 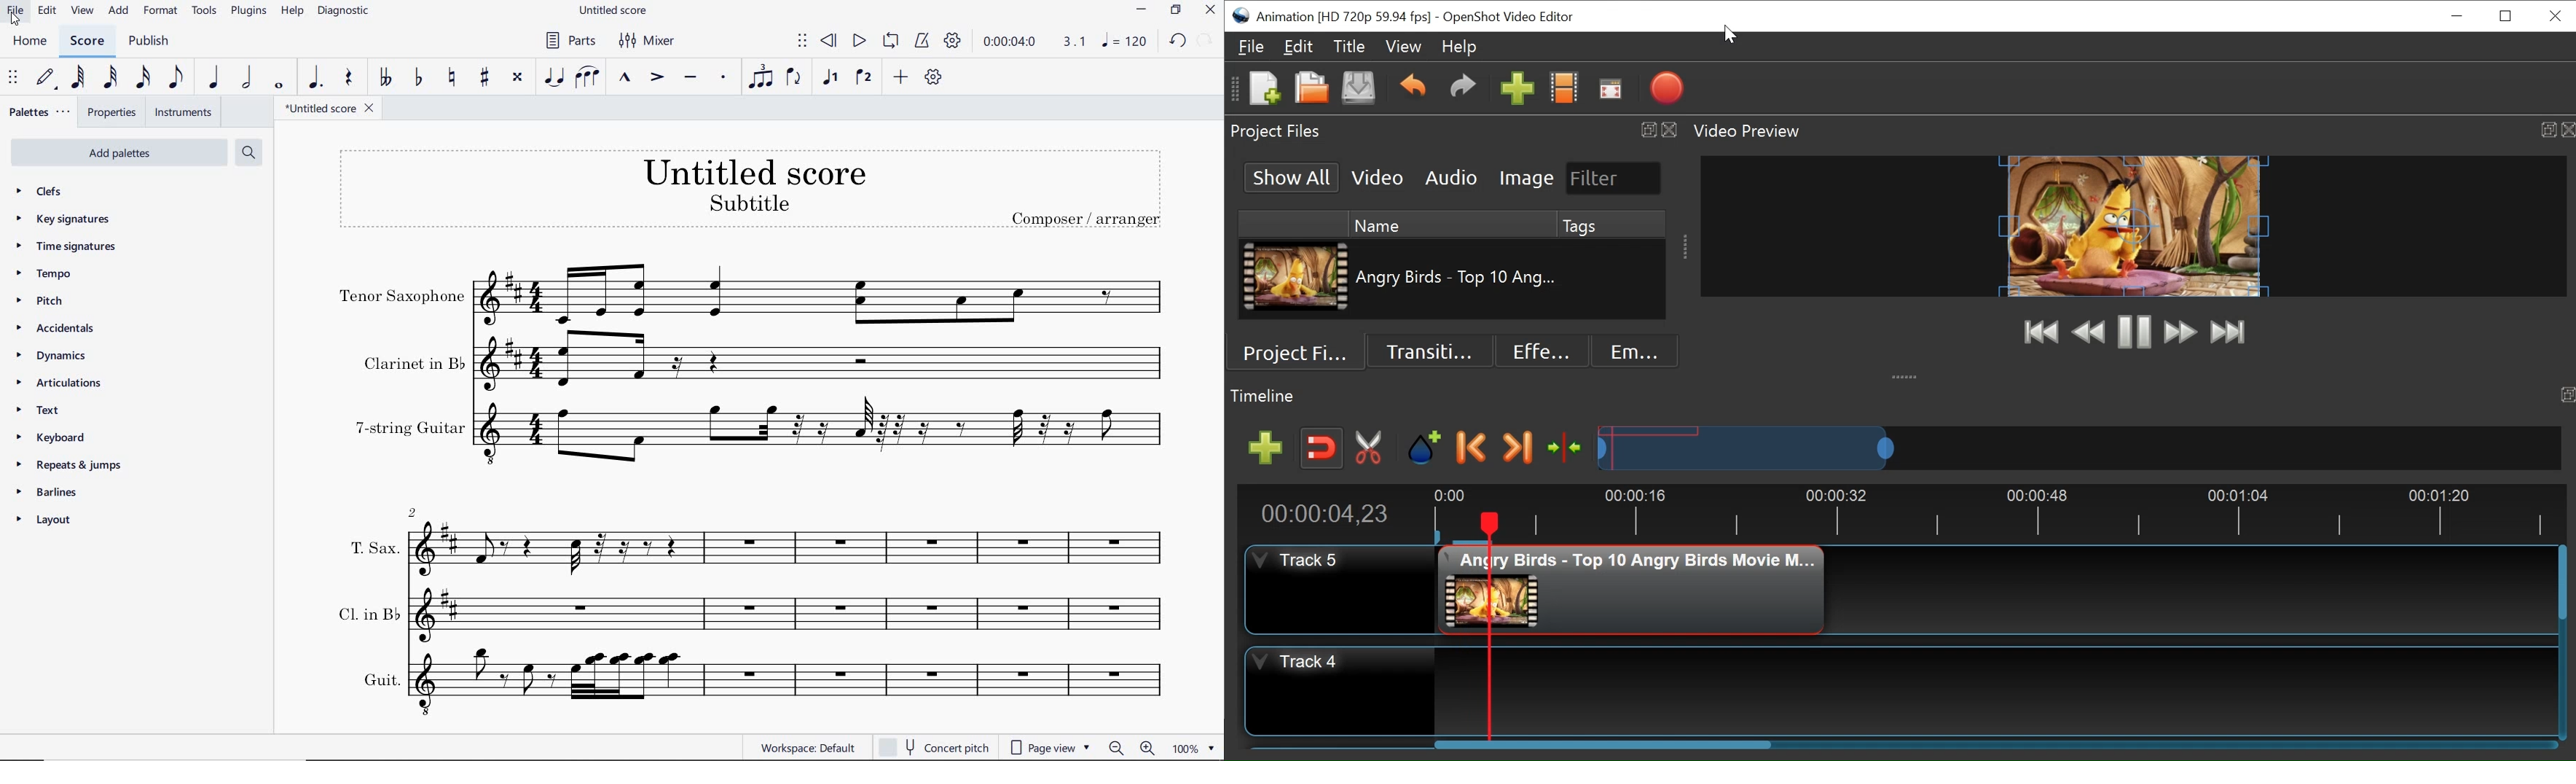 I want to click on Add Marker, so click(x=1426, y=449).